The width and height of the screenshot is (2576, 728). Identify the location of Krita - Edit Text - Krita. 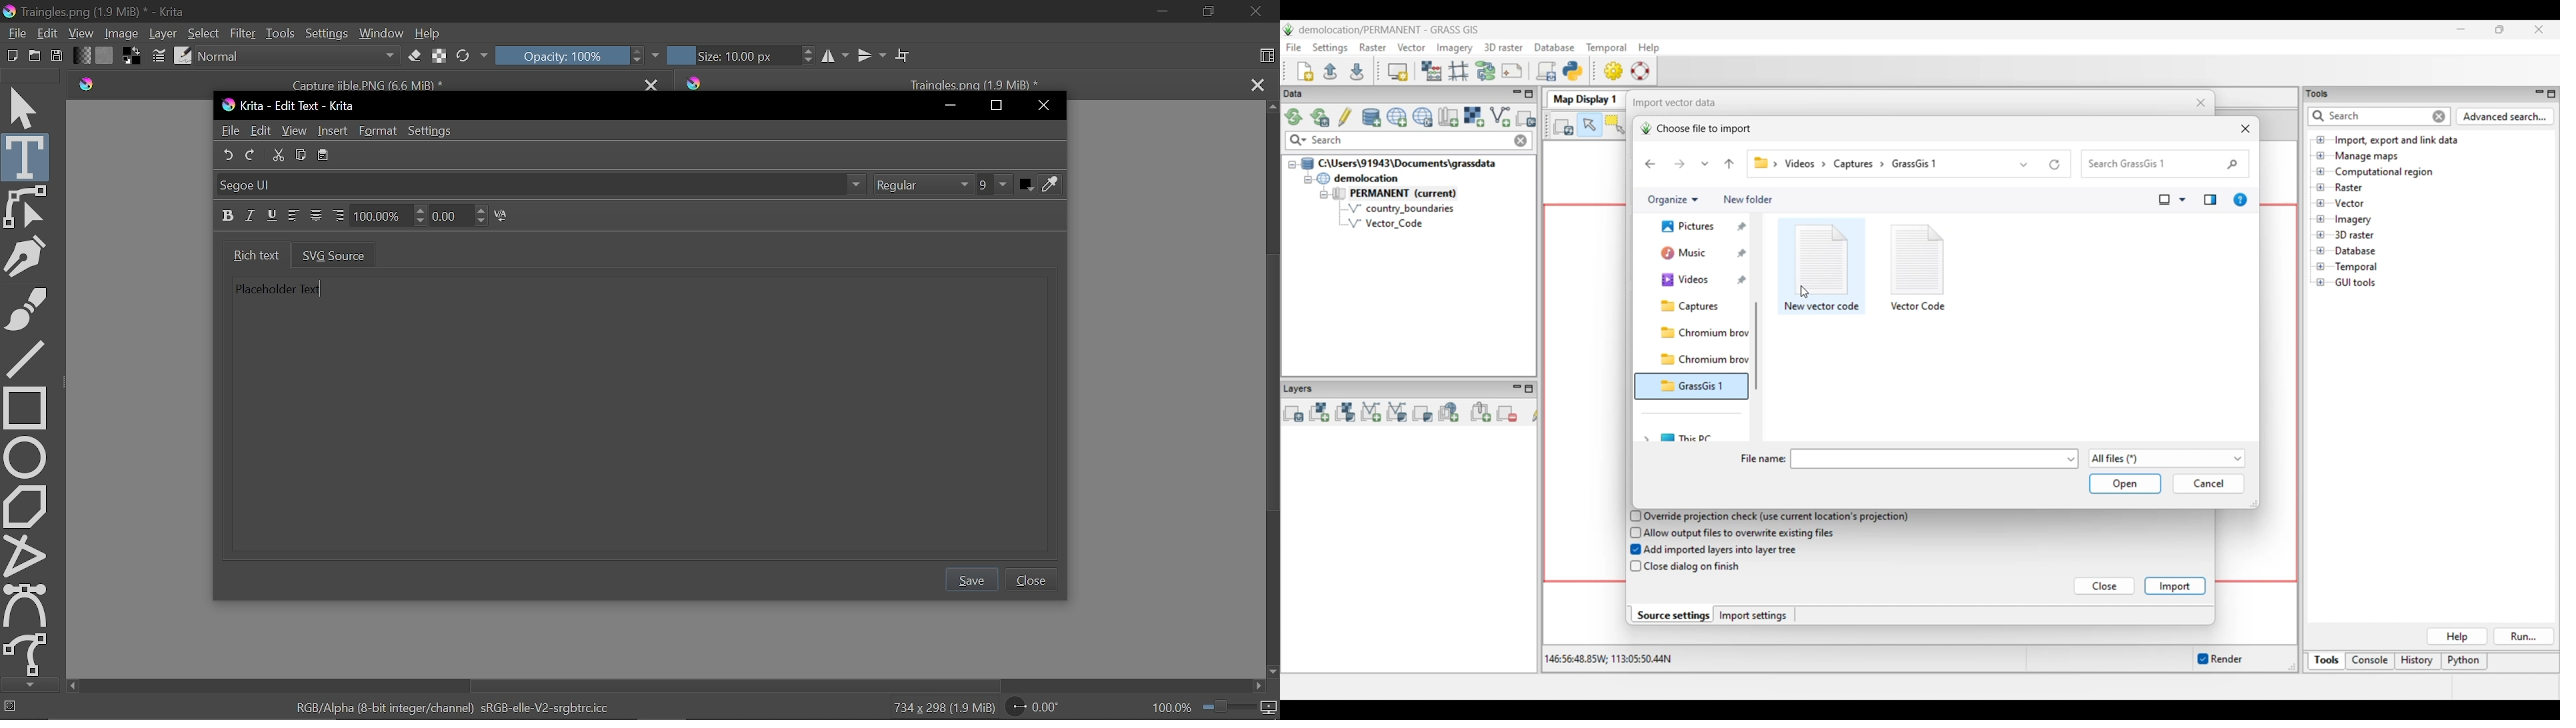
(291, 106).